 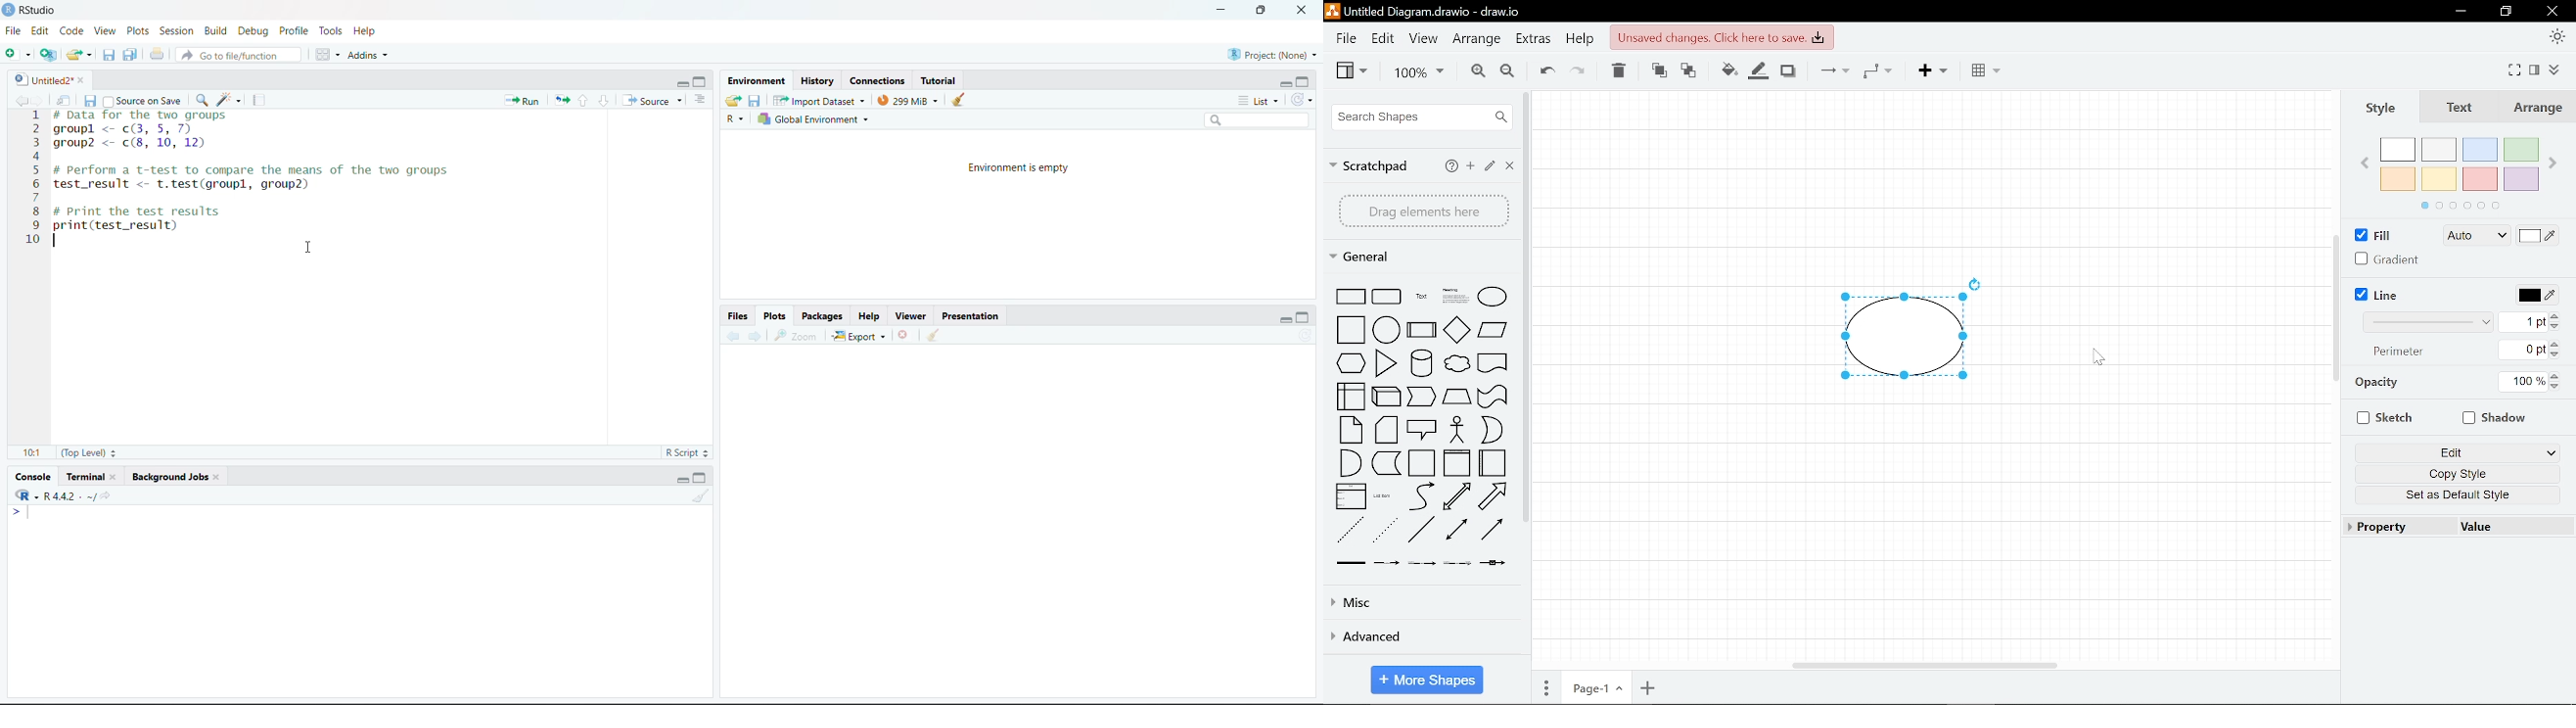 What do you see at coordinates (203, 99) in the screenshot?
I see `find/replace` at bounding box center [203, 99].